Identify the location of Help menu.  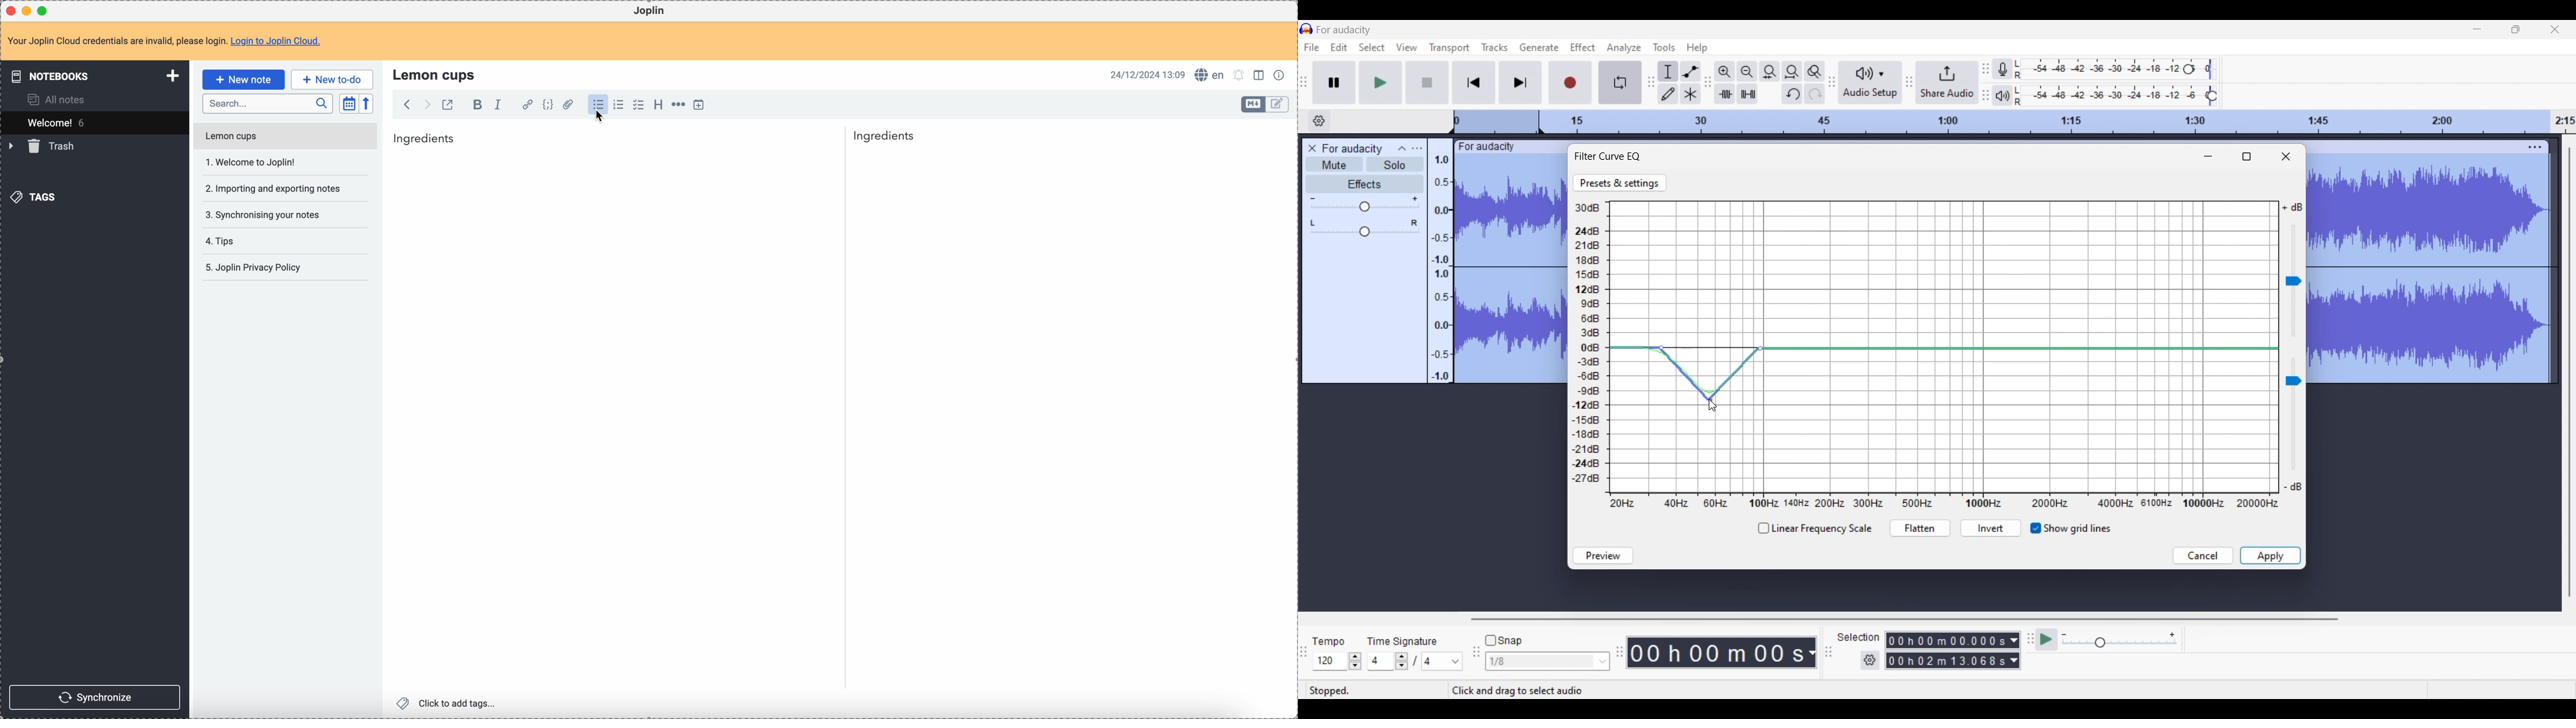
(1697, 48).